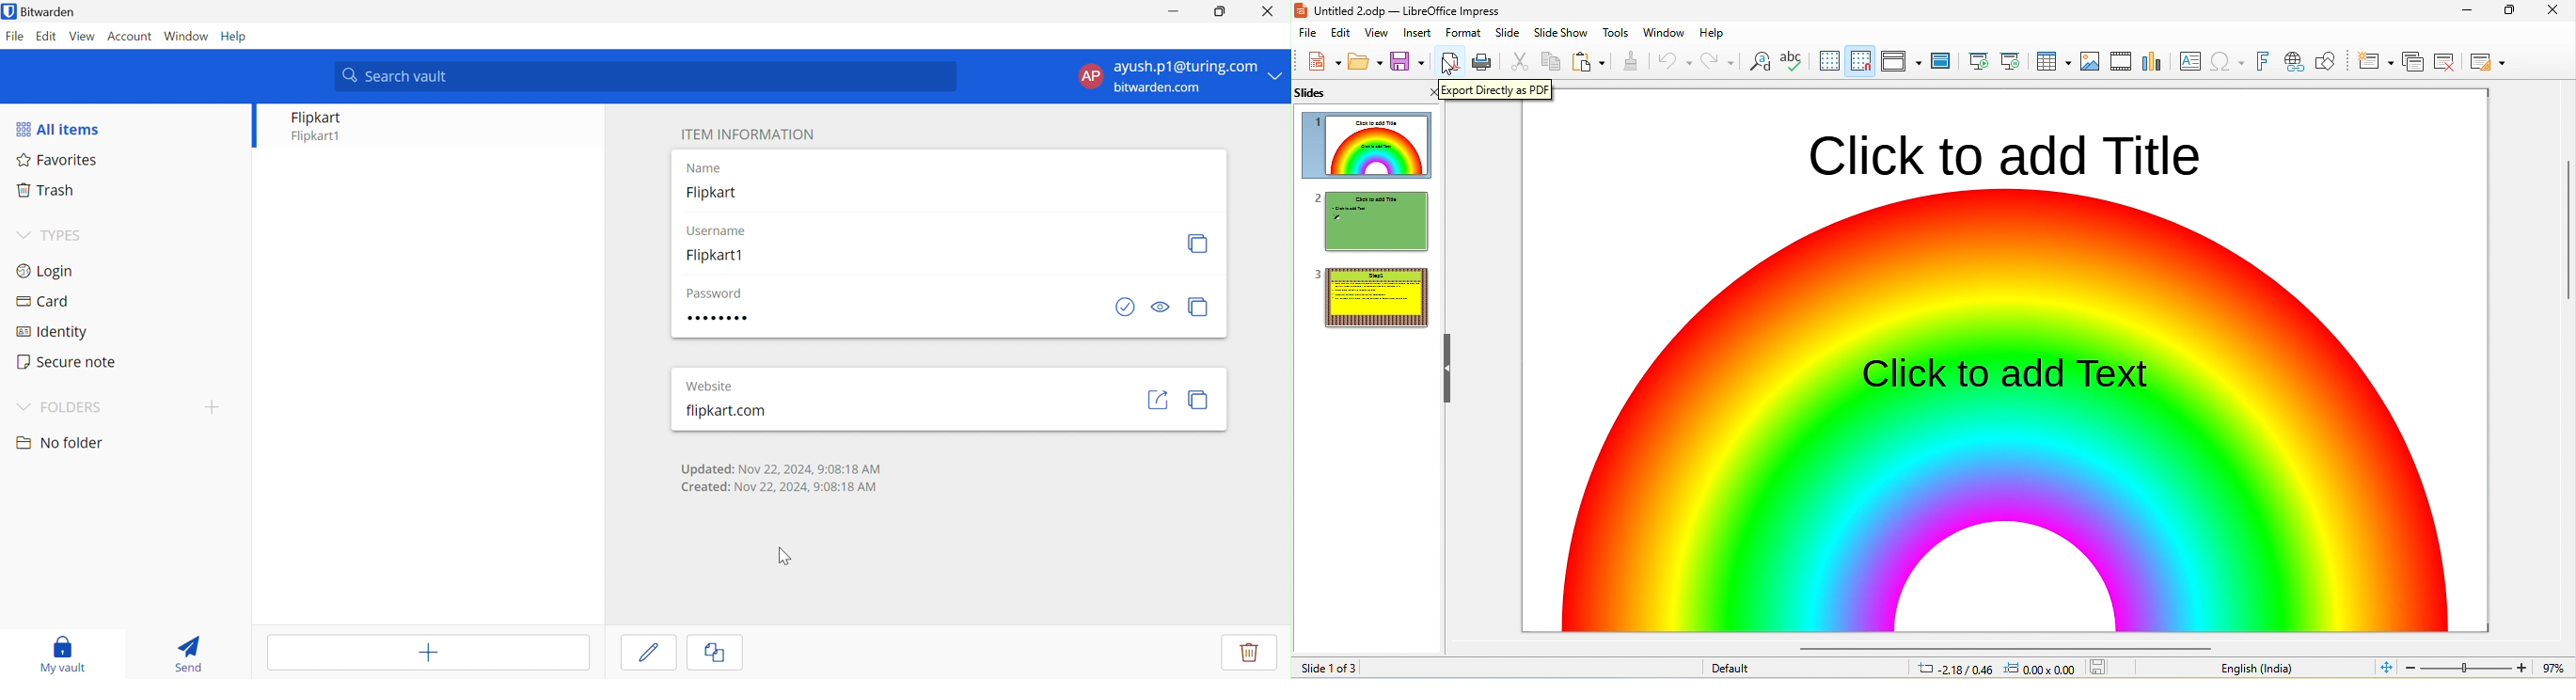 This screenshot has height=700, width=2576. Describe the element at coordinates (1184, 69) in the screenshot. I see `ayush.p1@gmail.com` at that location.